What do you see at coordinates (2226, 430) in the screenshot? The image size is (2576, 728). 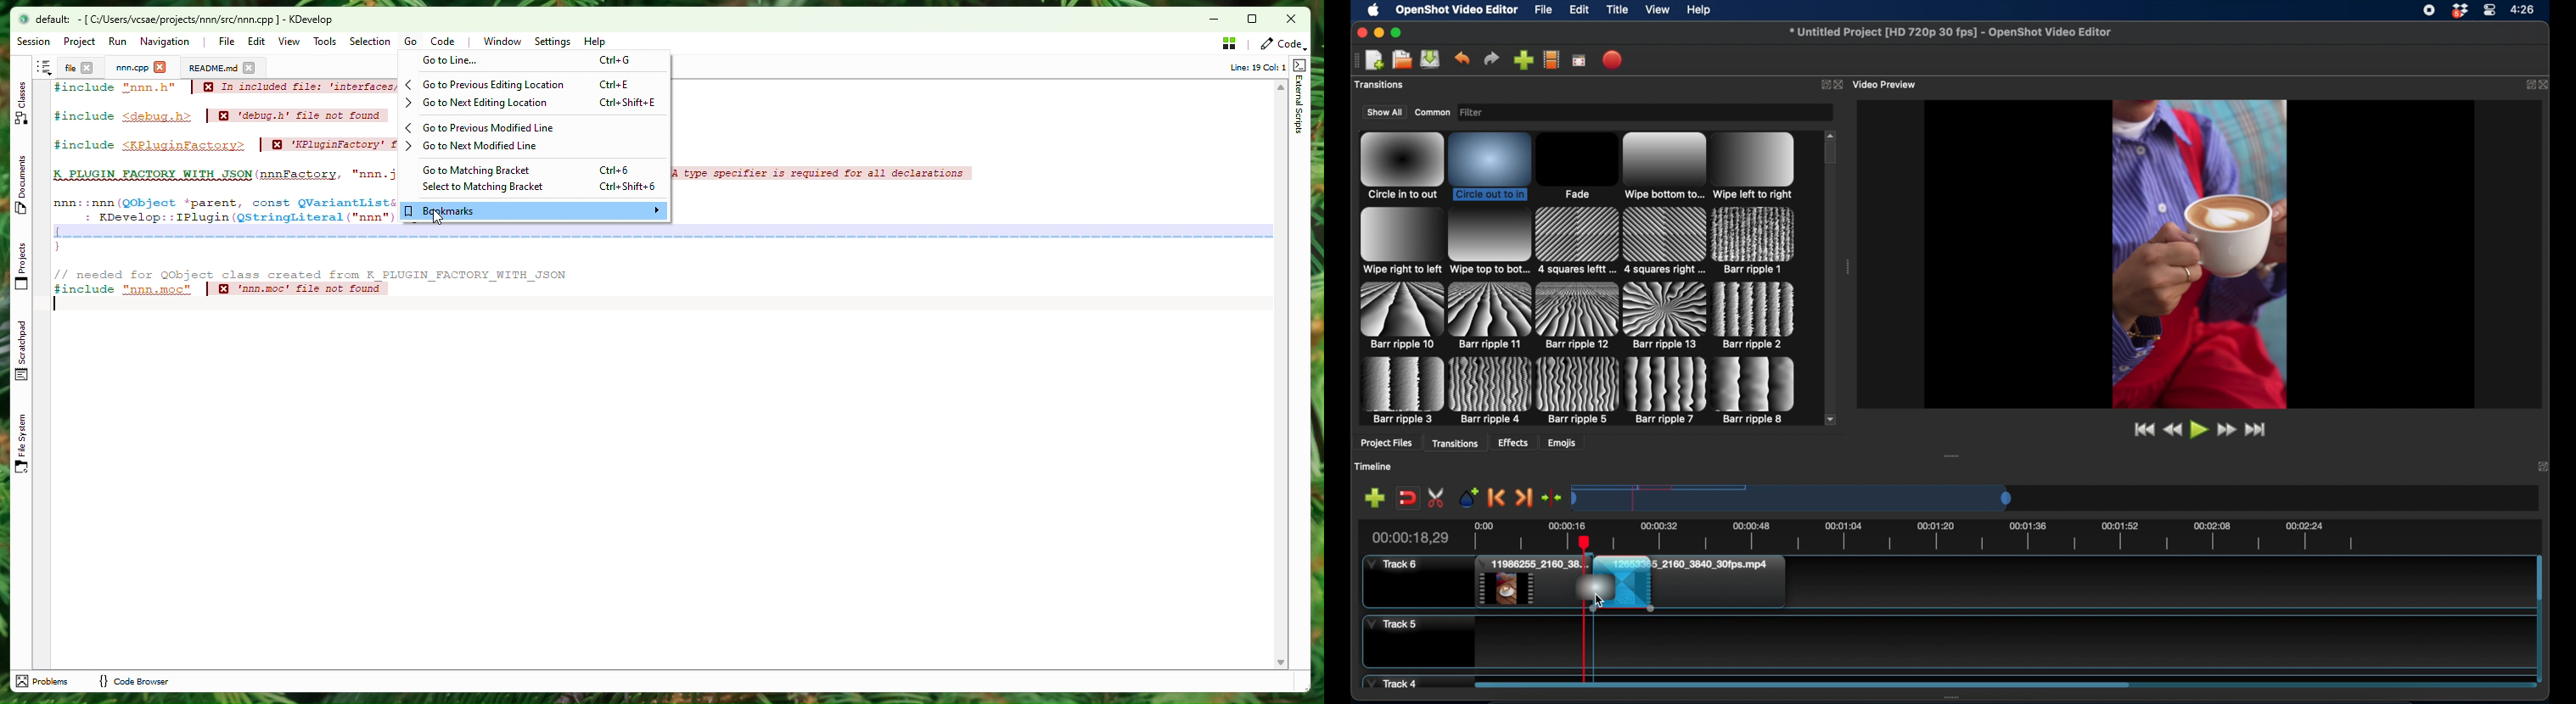 I see `fast forward` at bounding box center [2226, 430].